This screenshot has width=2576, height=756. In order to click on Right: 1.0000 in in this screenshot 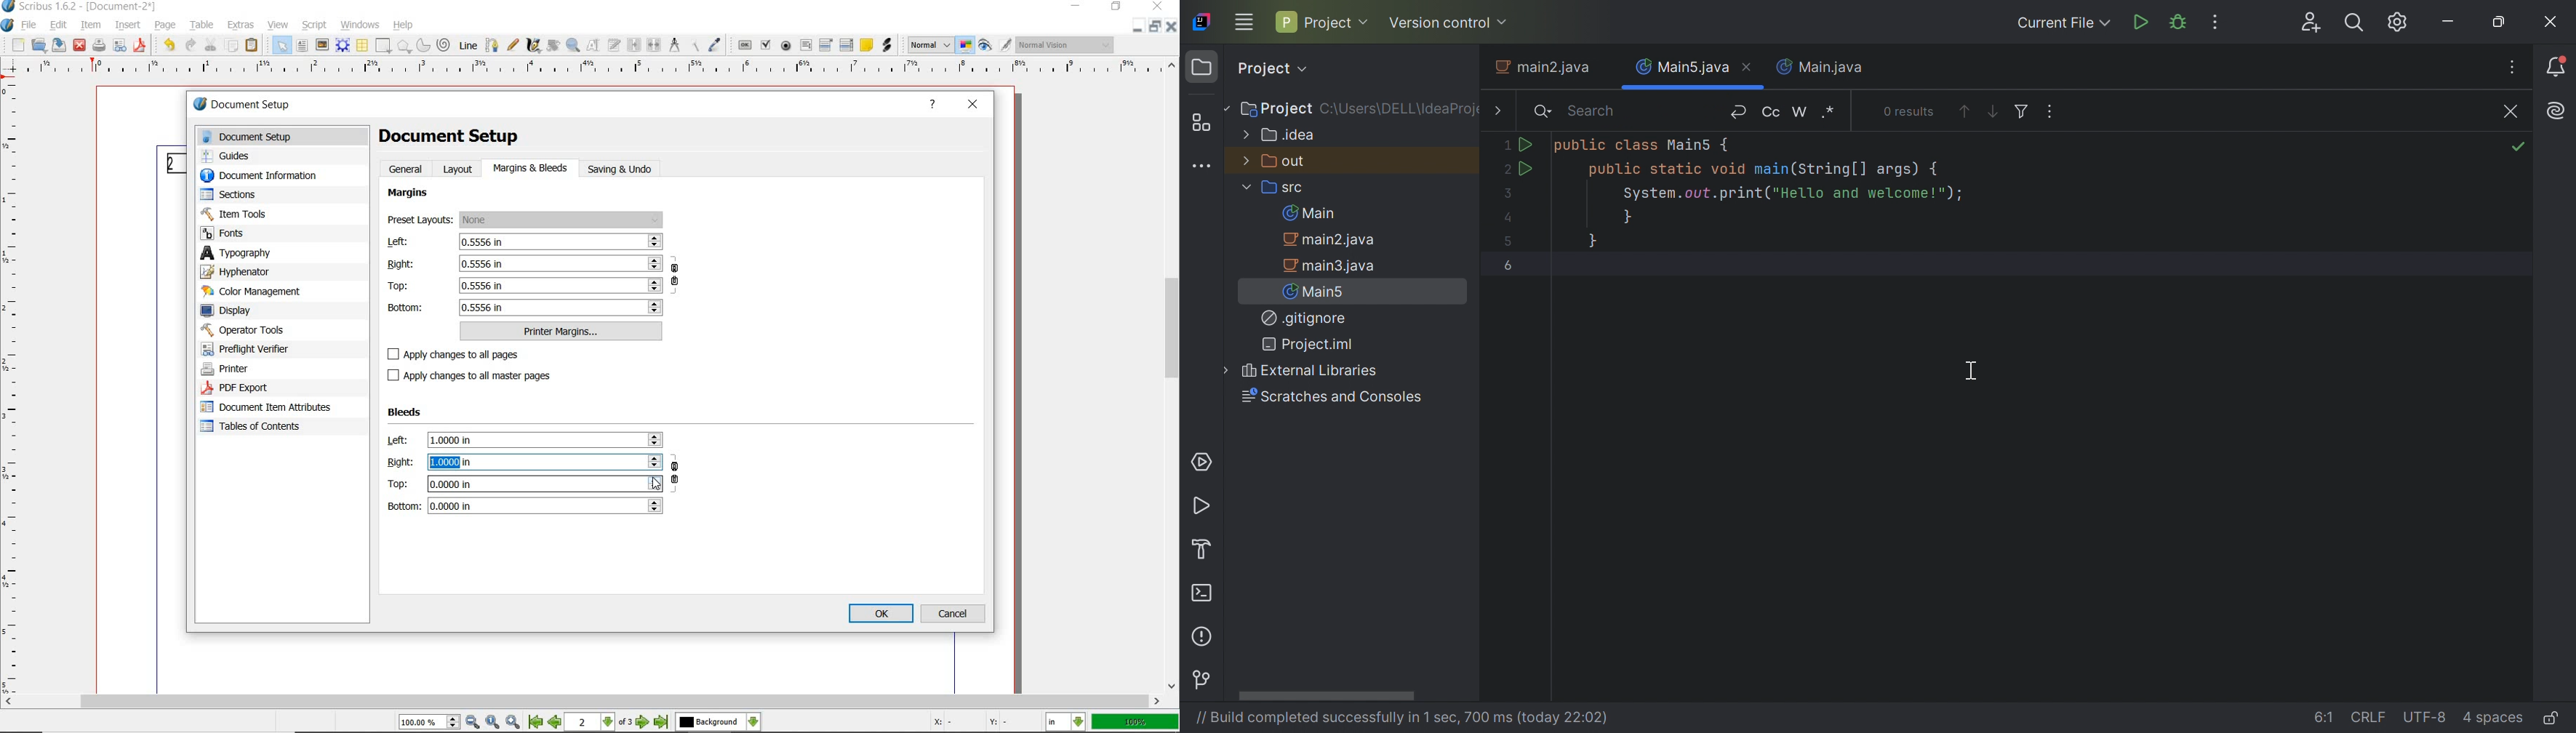, I will do `click(523, 462)`.